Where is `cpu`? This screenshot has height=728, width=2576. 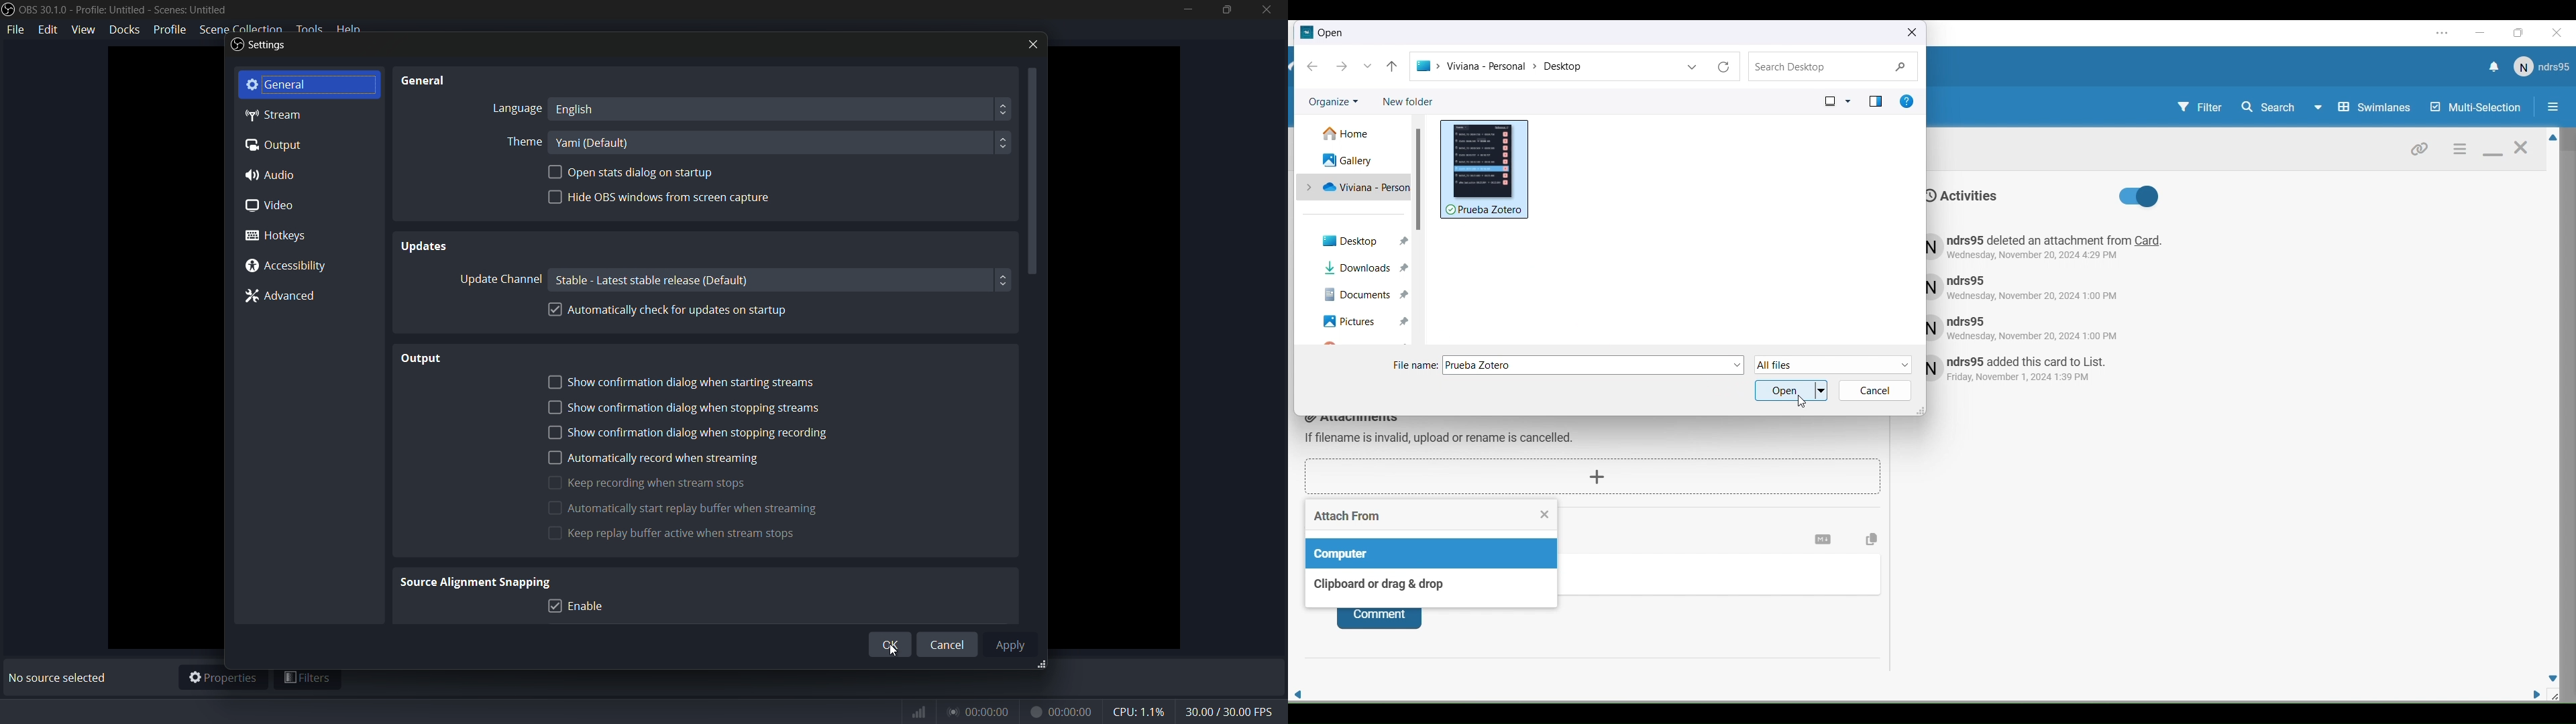 cpu is located at coordinates (1138, 711).